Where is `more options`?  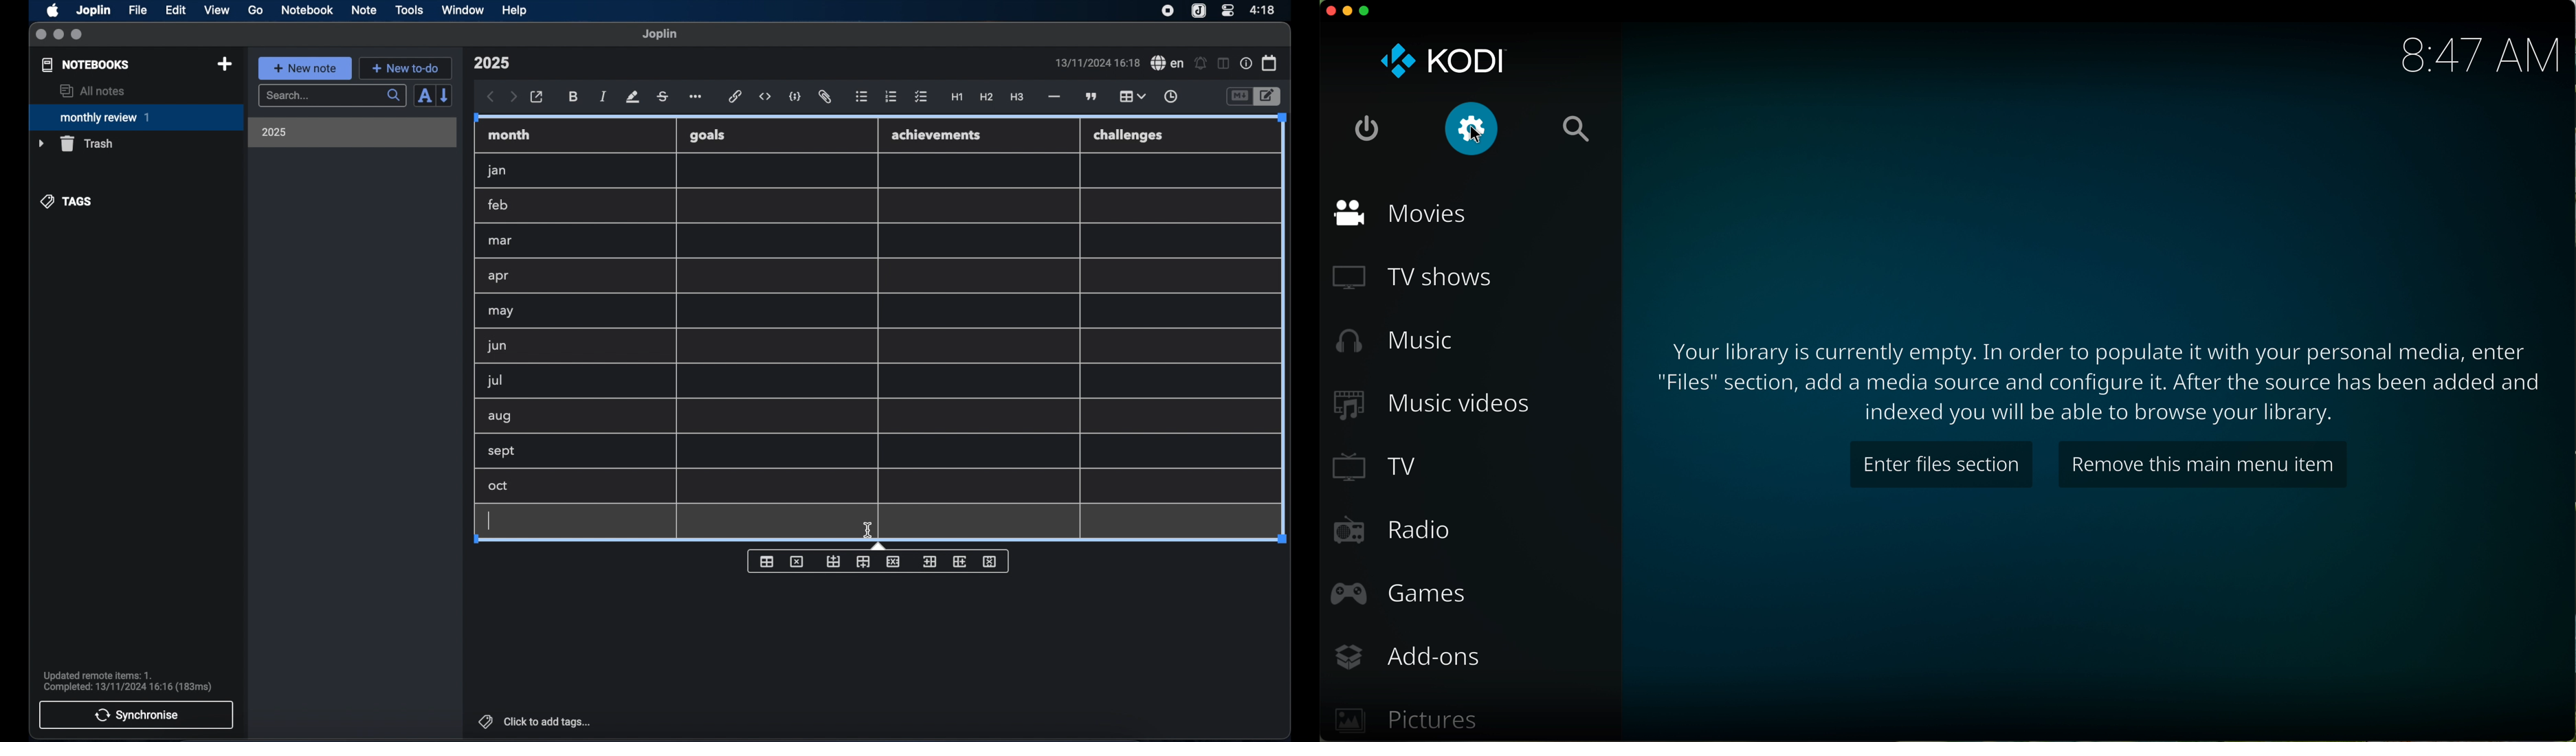 more options is located at coordinates (697, 98).